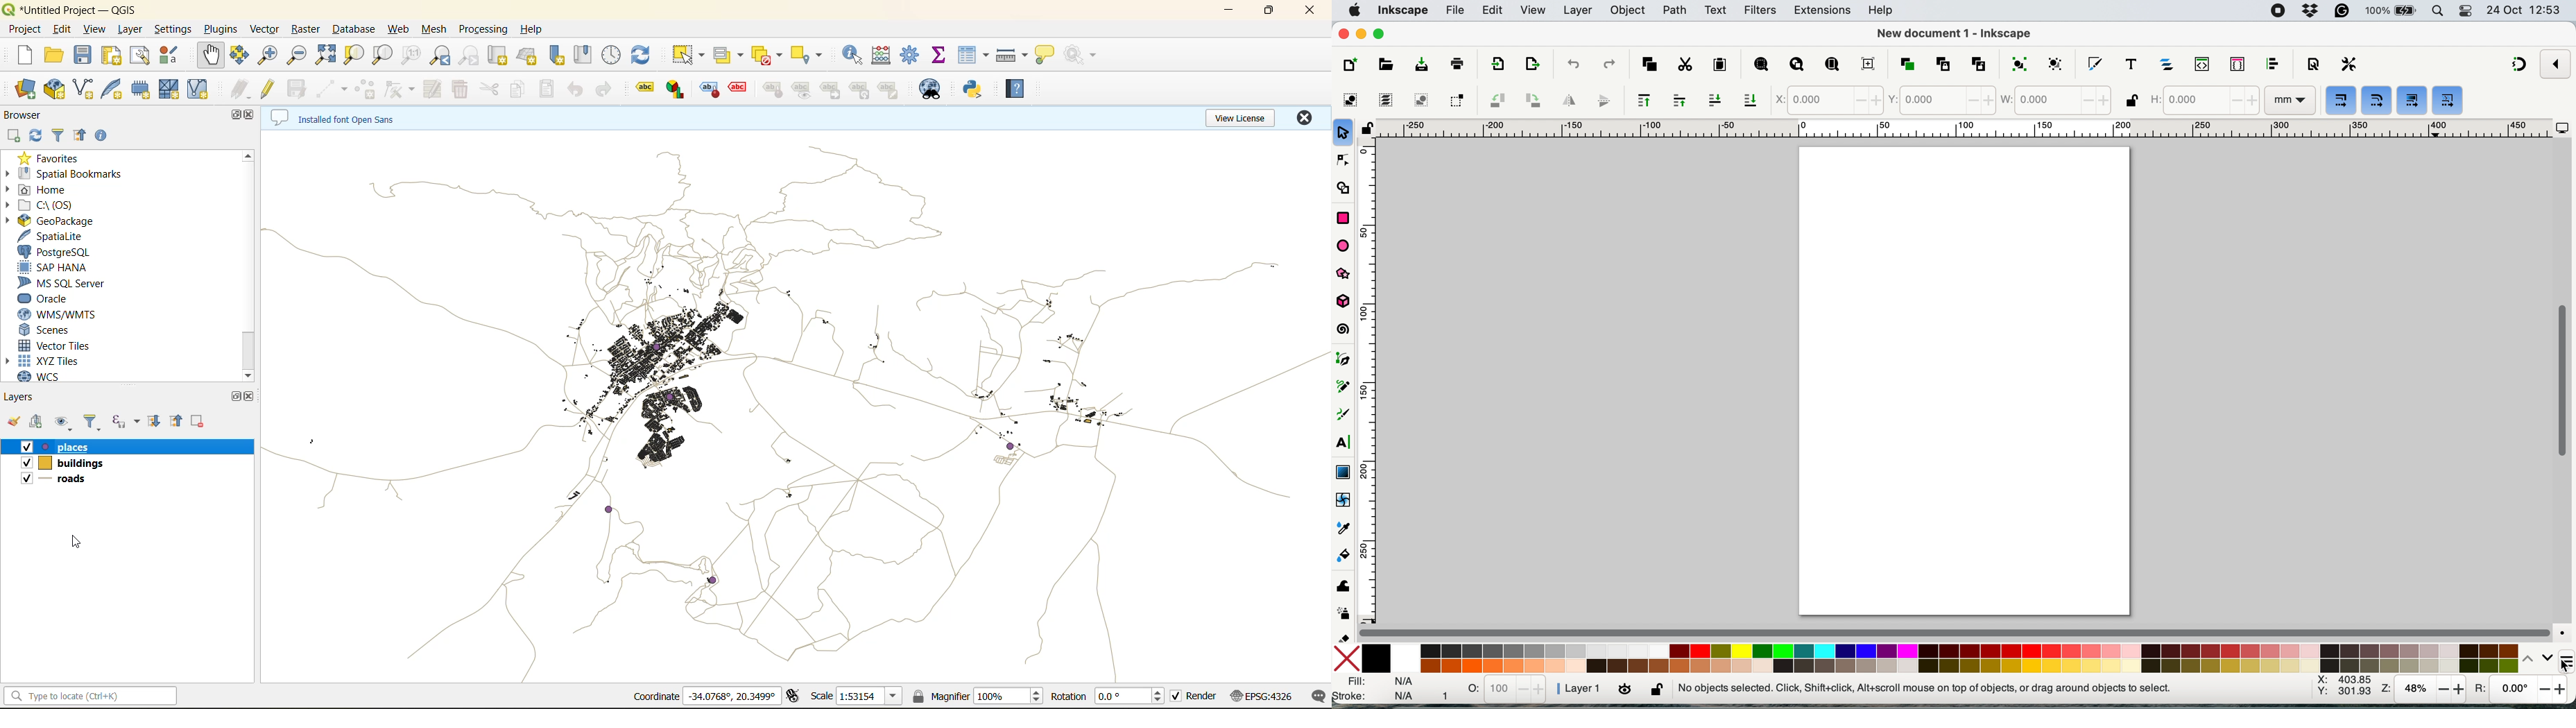 This screenshot has width=2576, height=728. What do you see at coordinates (2453, 100) in the screenshot?
I see `move gradients` at bounding box center [2453, 100].